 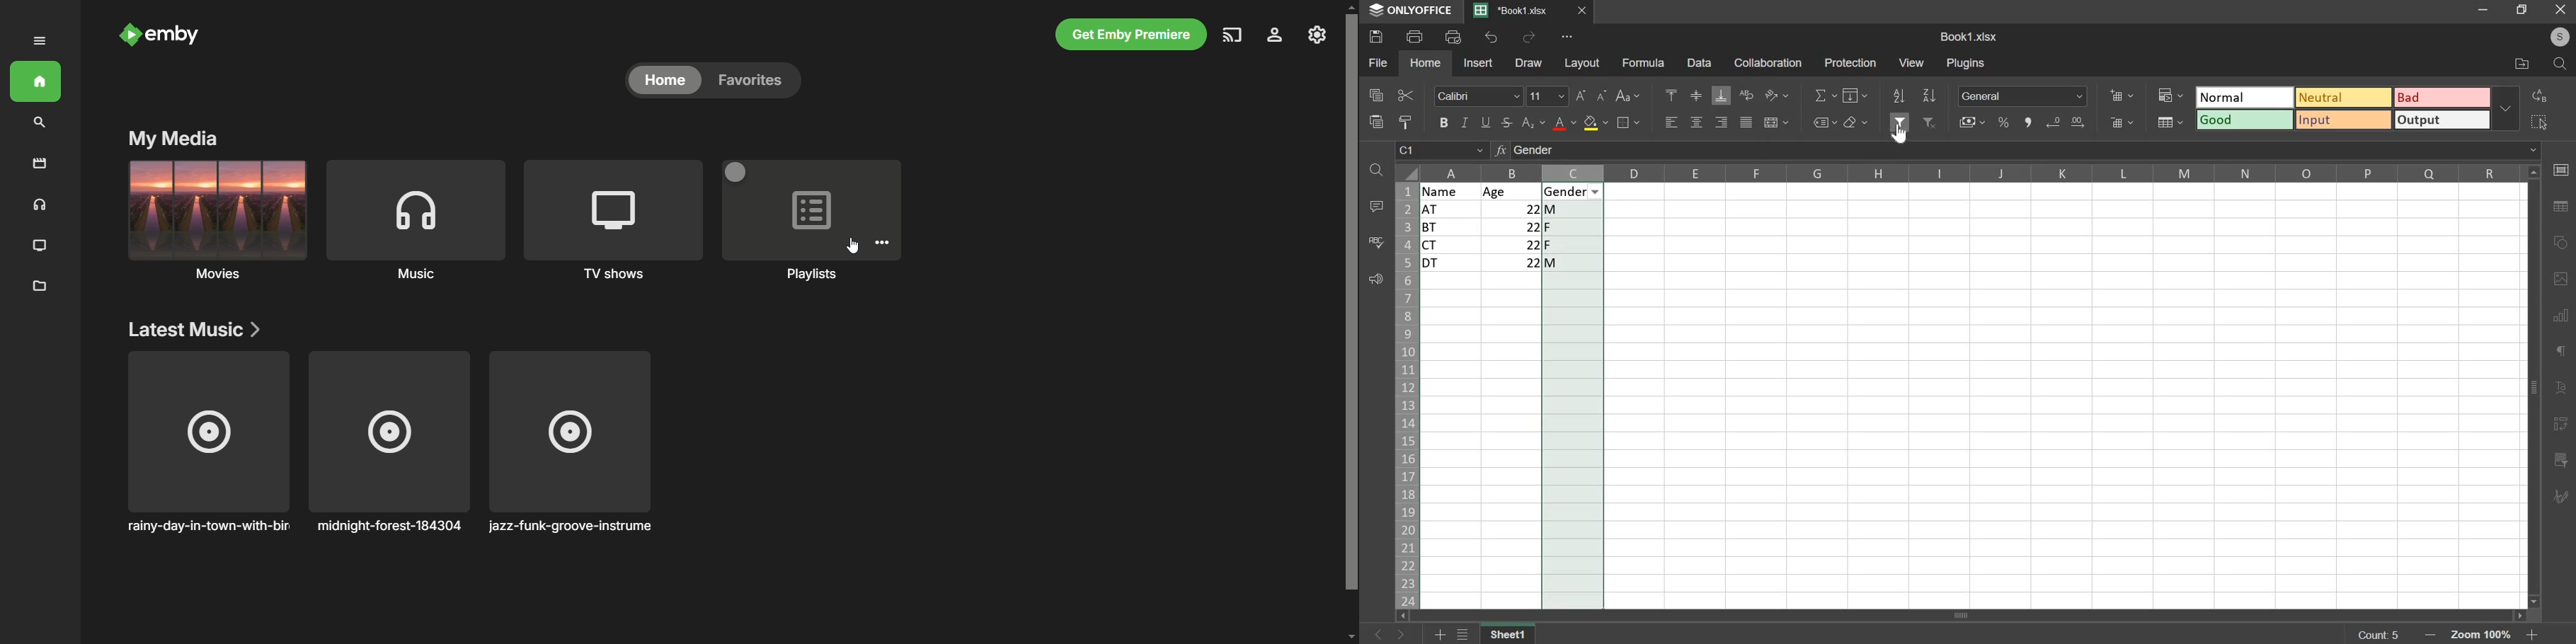 What do you see at coordinates (2560, 426) in the screenshot?
I see `pivot table` at bounding box center [2560, 426].